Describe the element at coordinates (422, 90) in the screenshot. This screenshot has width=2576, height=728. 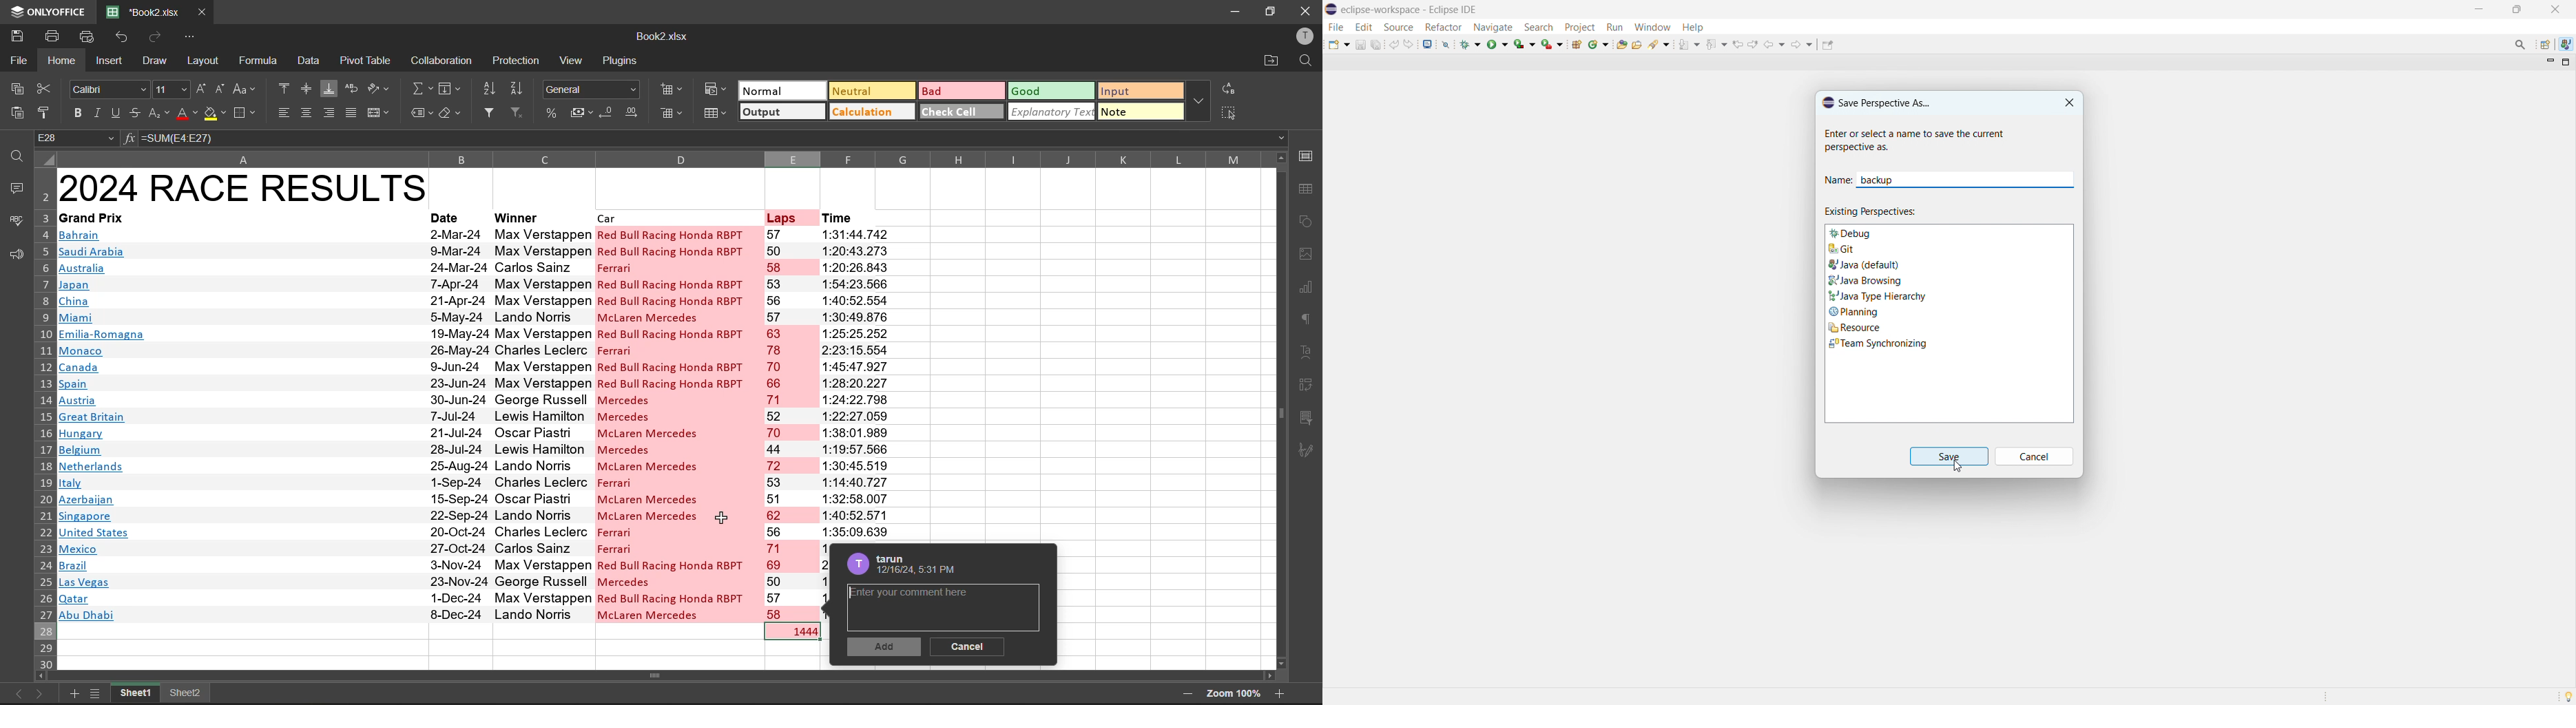
I see `summation` at that location.